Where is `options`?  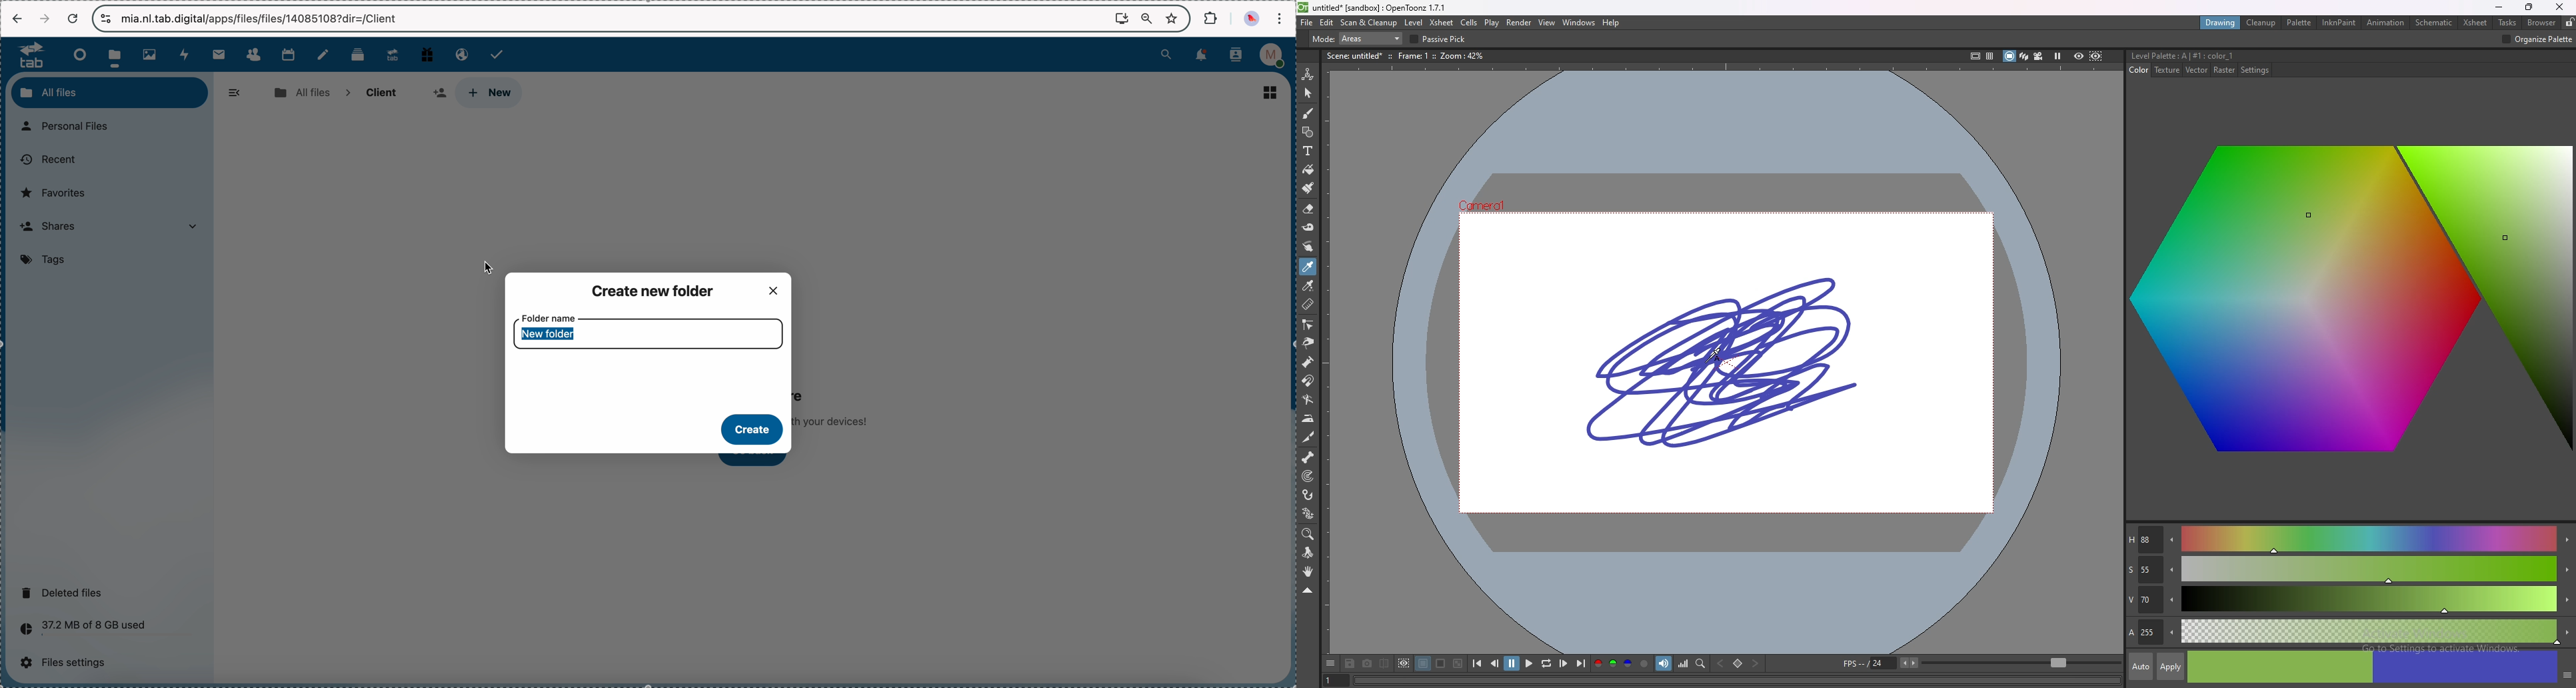
options is located at coordinates (1332, 663).